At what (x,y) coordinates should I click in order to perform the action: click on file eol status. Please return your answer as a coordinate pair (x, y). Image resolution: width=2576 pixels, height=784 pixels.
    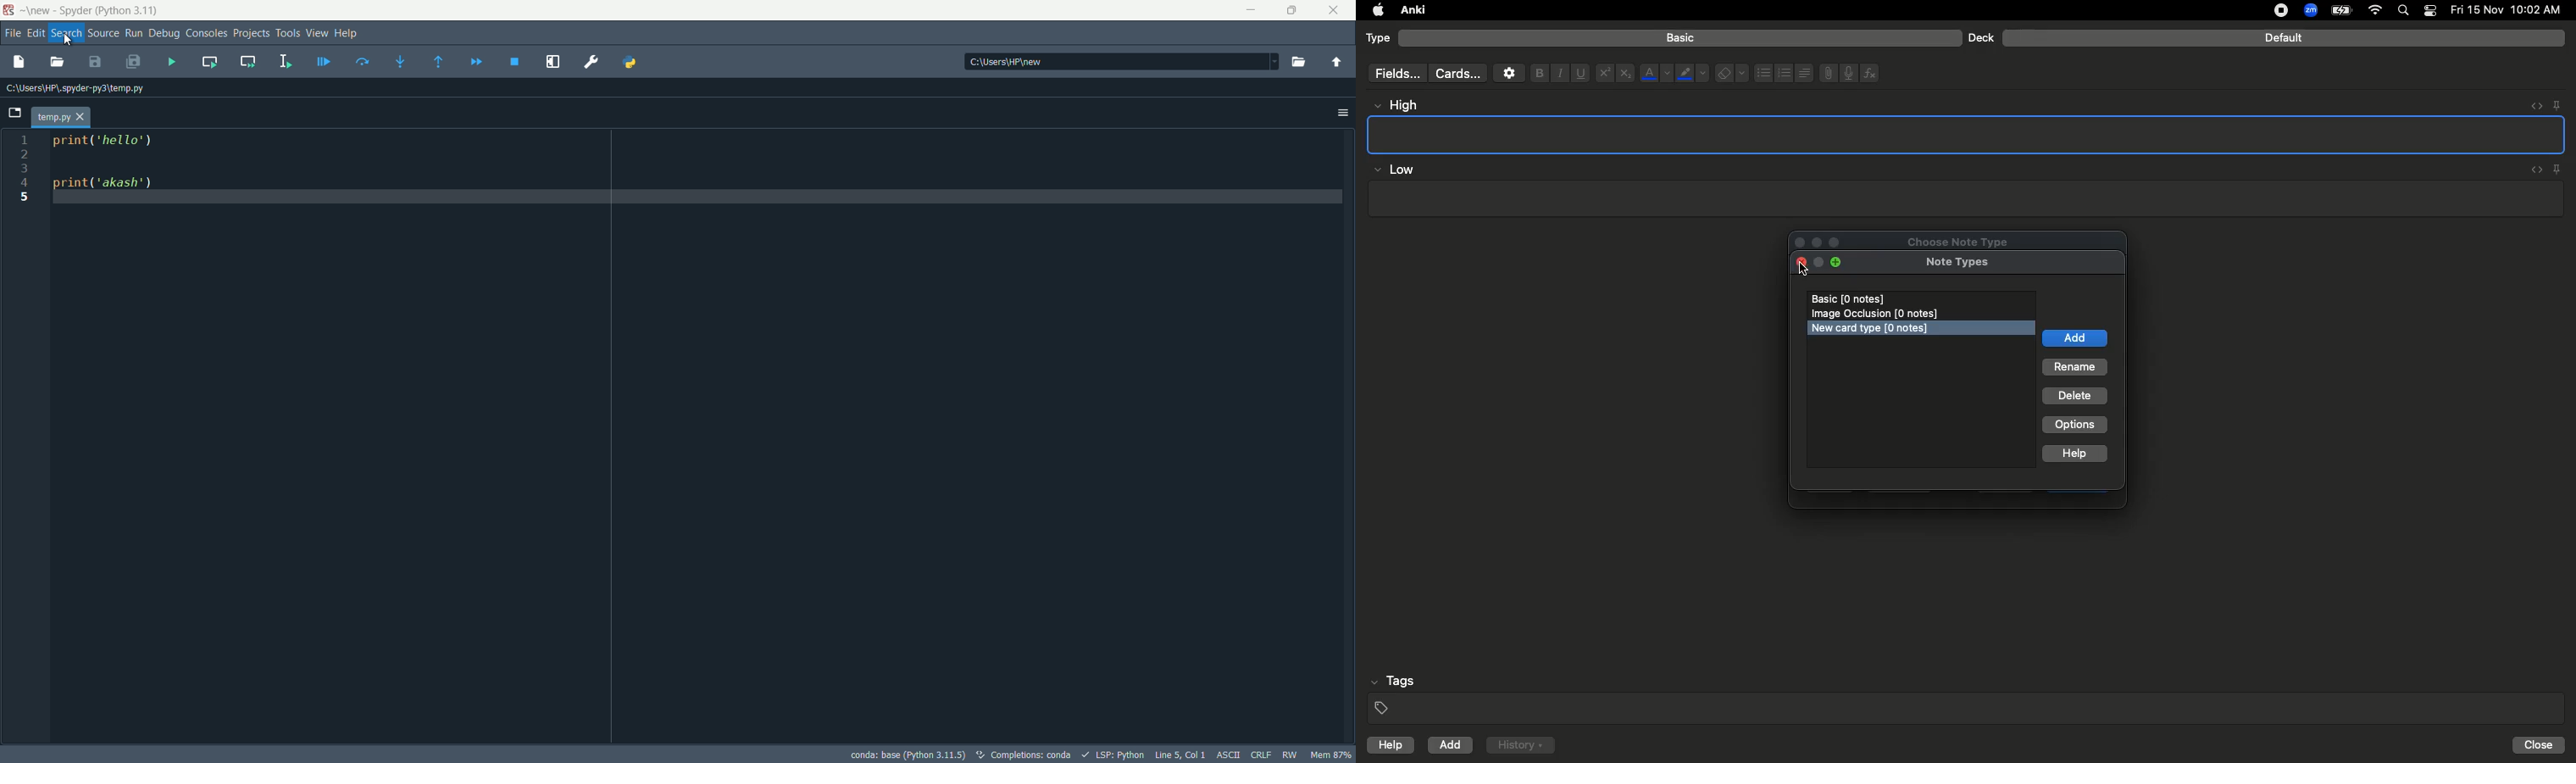
    Looking at the image, I should click on (1263, 754).